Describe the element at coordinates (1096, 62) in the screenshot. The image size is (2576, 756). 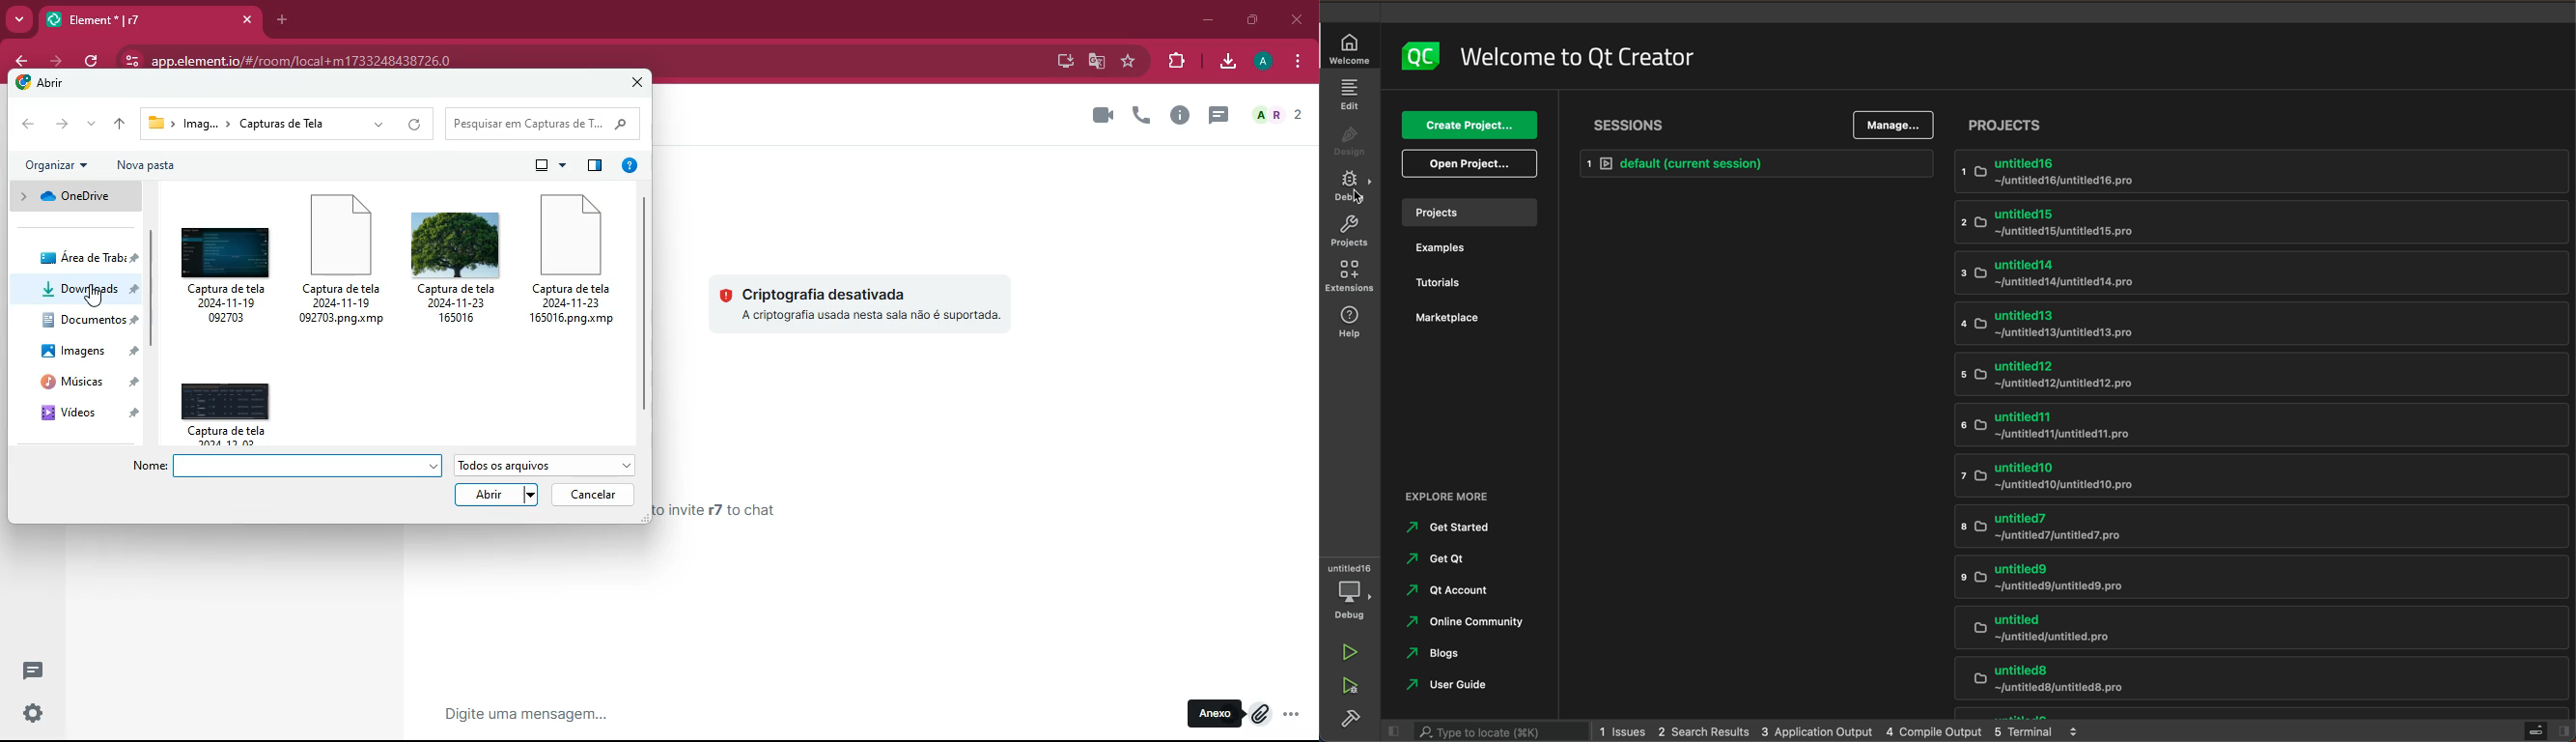
I see `google translate` at that location.